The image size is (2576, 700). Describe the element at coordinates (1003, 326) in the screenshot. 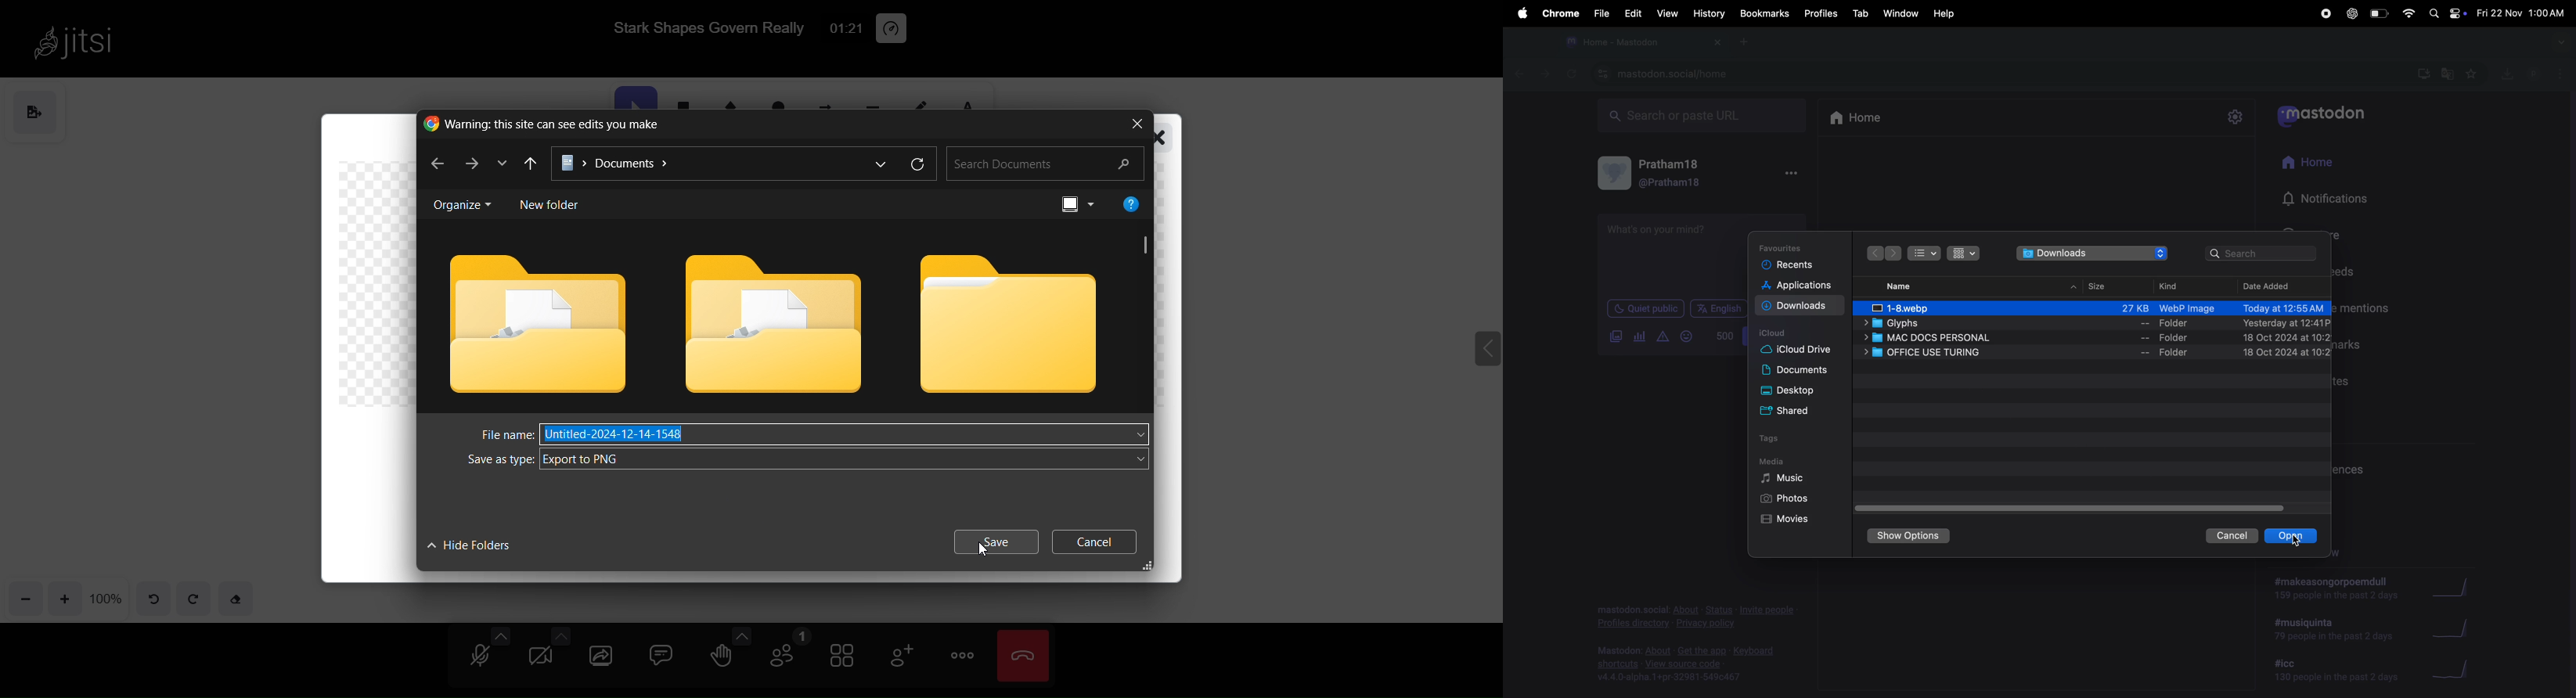

I see `folder 3` at that location.